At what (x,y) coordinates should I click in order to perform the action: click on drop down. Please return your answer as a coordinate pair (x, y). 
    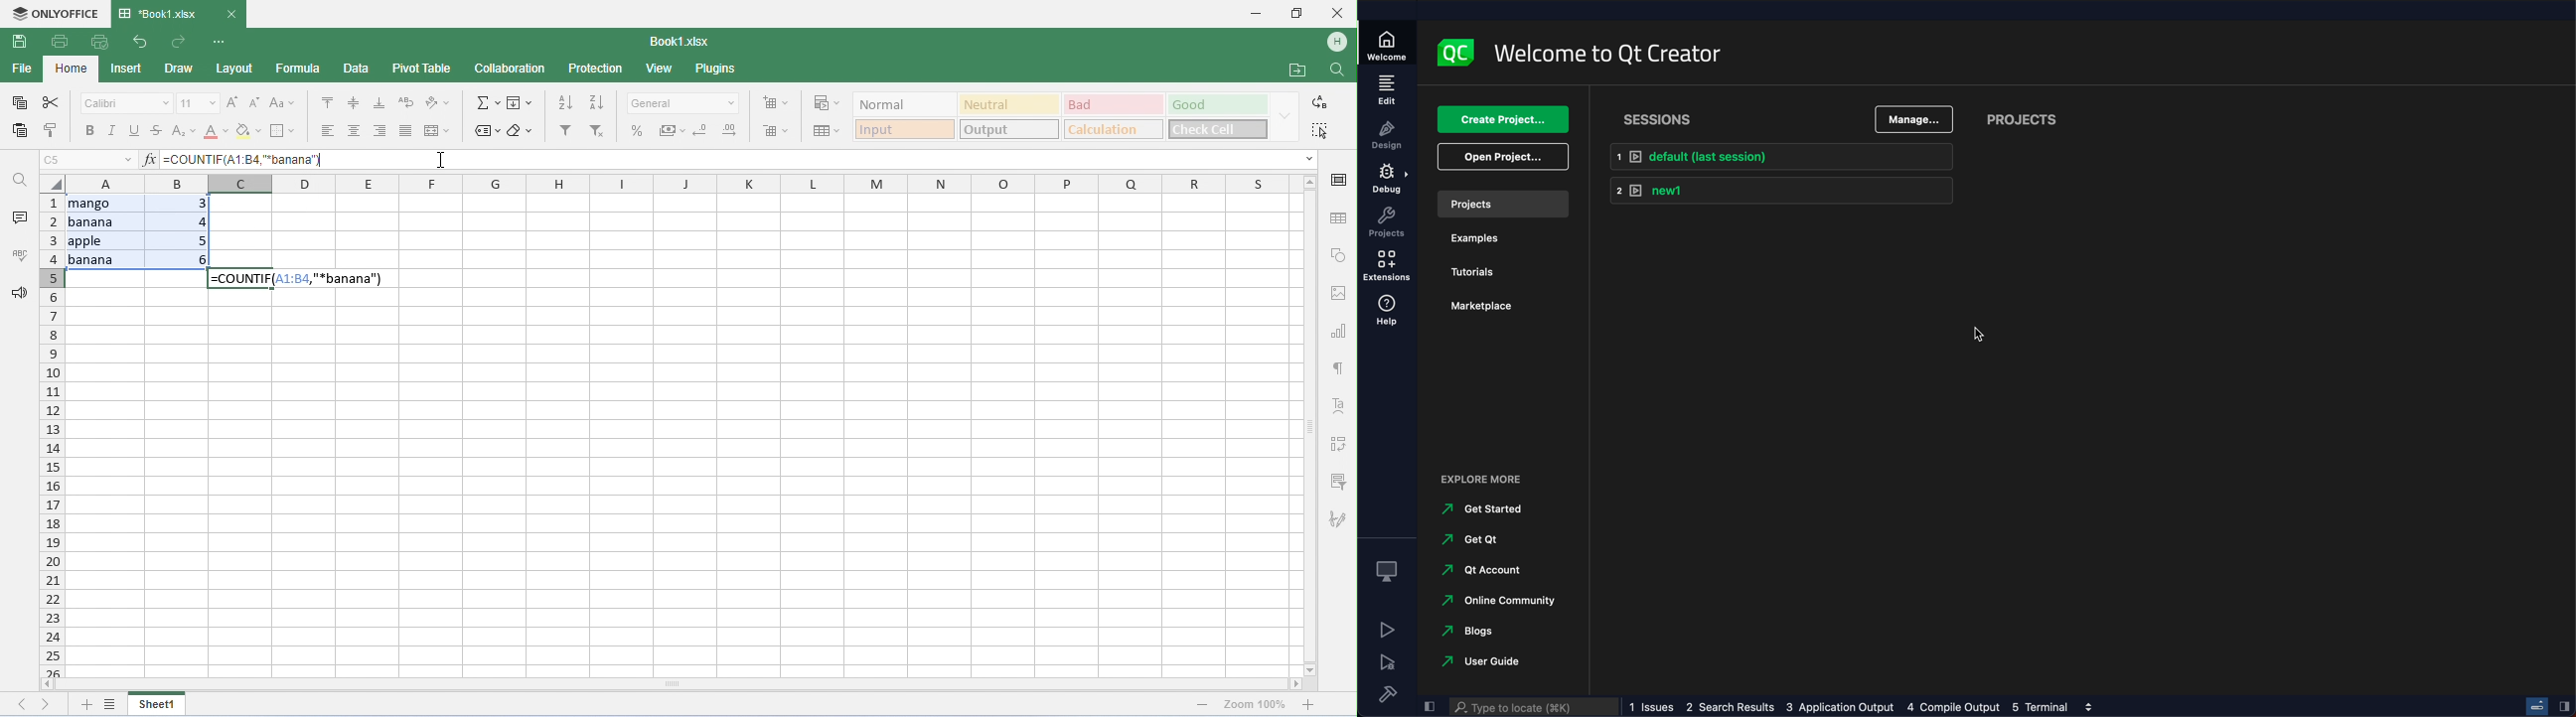
    Looking at the image, I should click on (1308, 160).